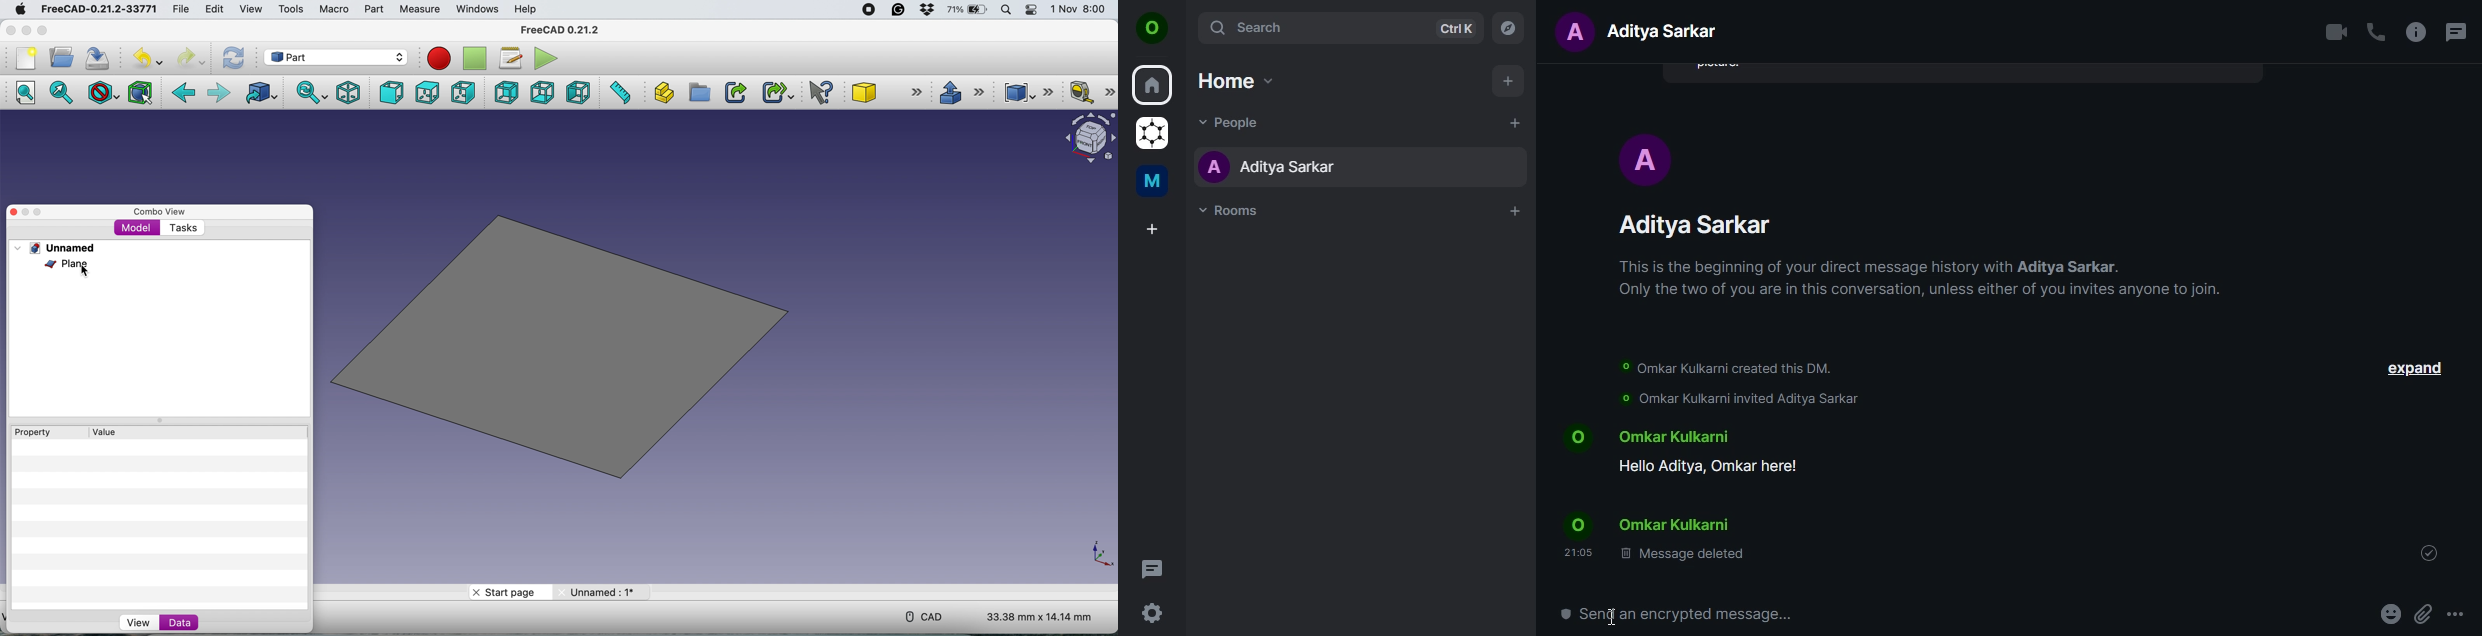 The image size is (2492, 644). What do you see at coordinates (348, 94) in the screenshot?
I see `isometric` at bounding box center [348, 94].